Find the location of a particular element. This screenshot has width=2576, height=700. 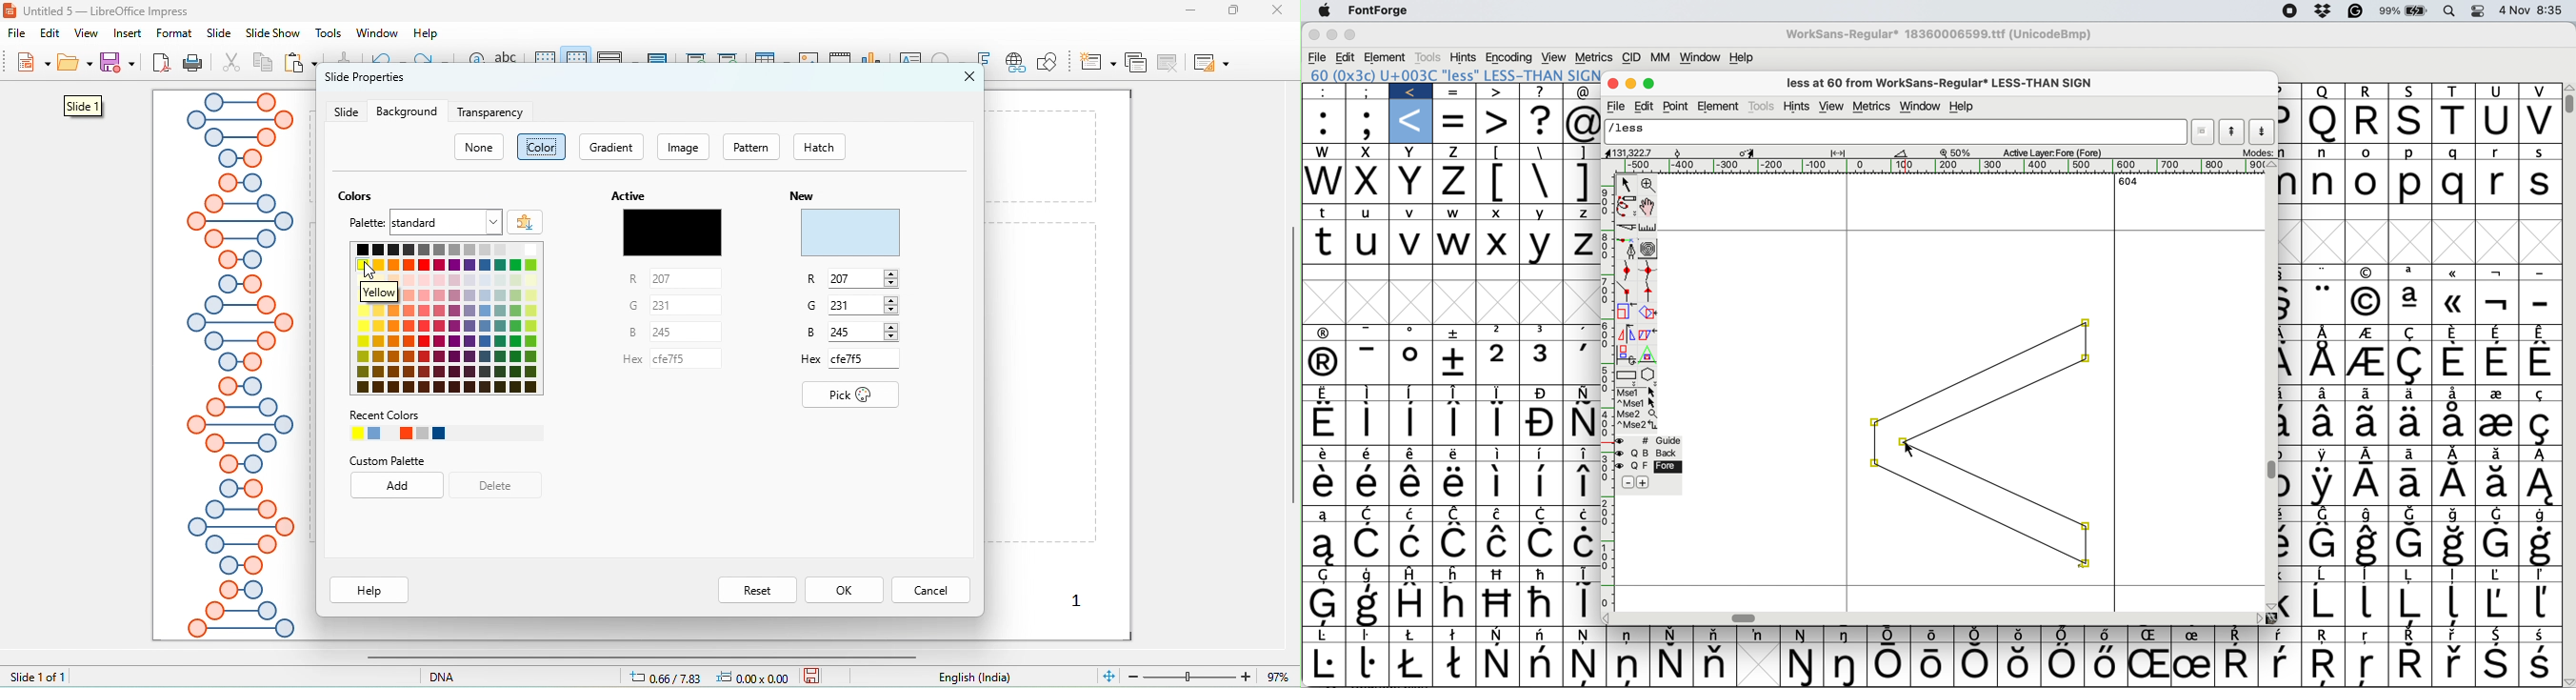

n is located at coordinates (2325, 182).